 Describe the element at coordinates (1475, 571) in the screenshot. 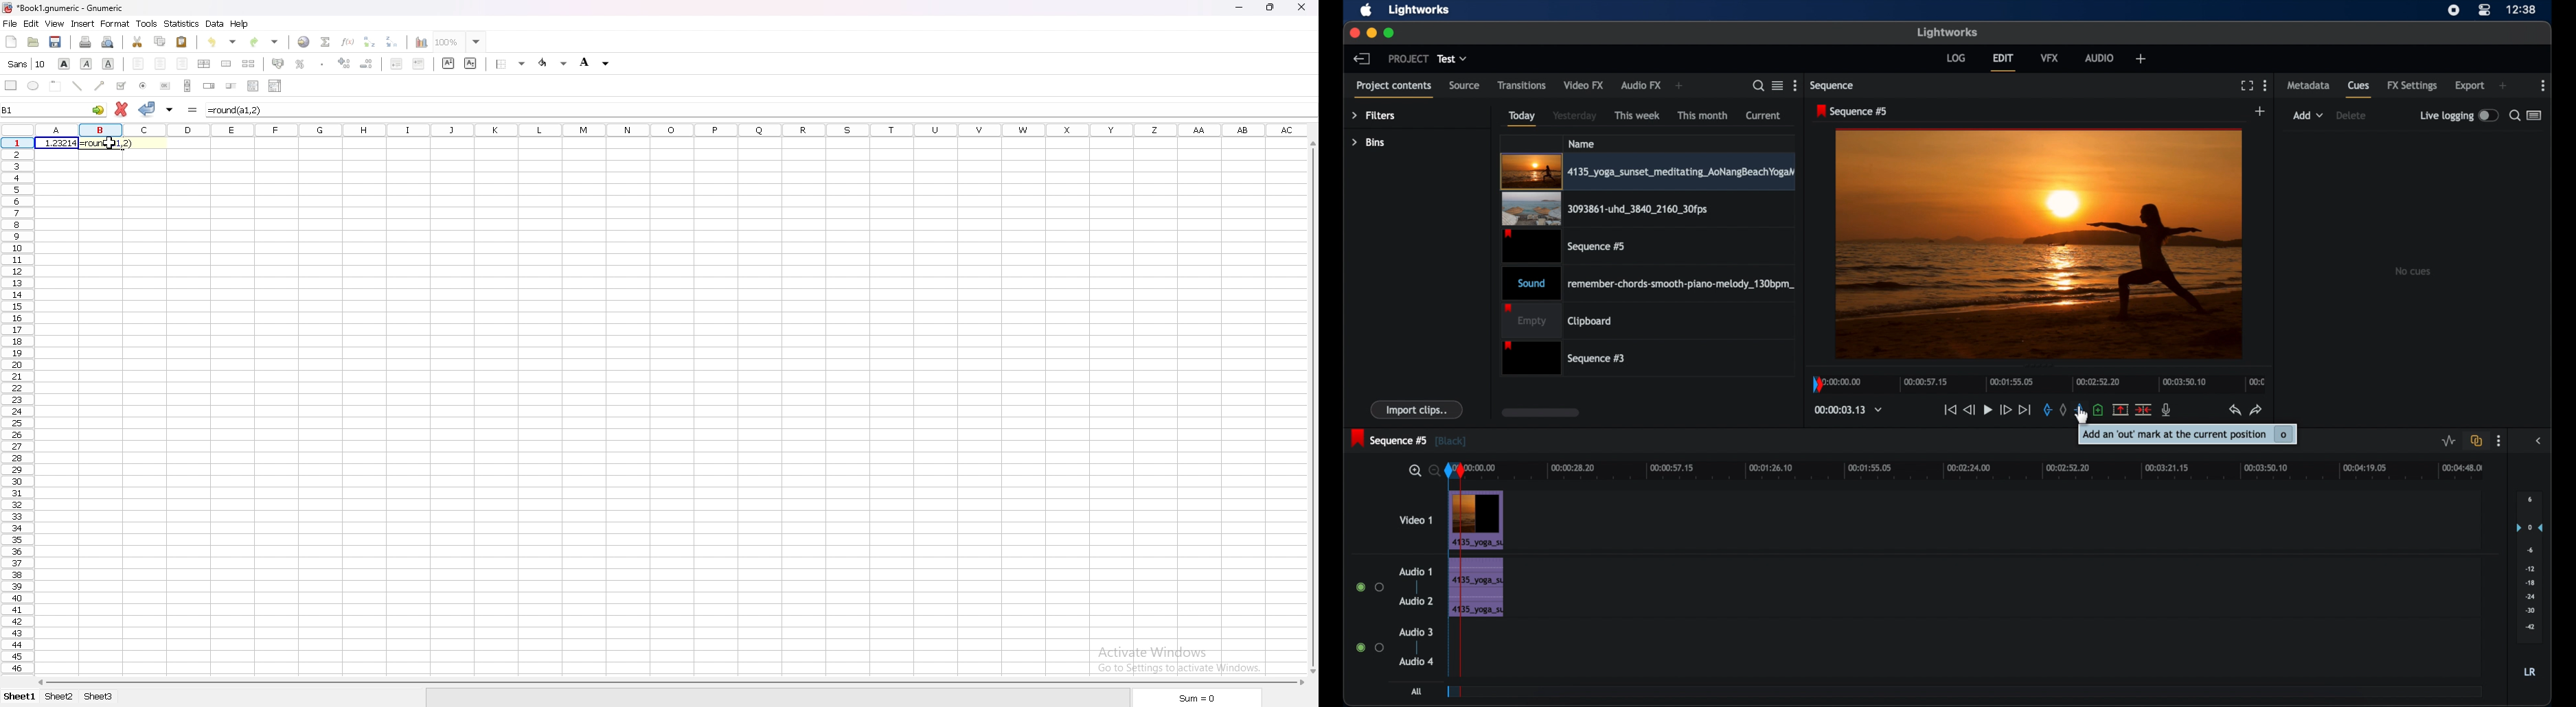

I see `audio clip` at that location.